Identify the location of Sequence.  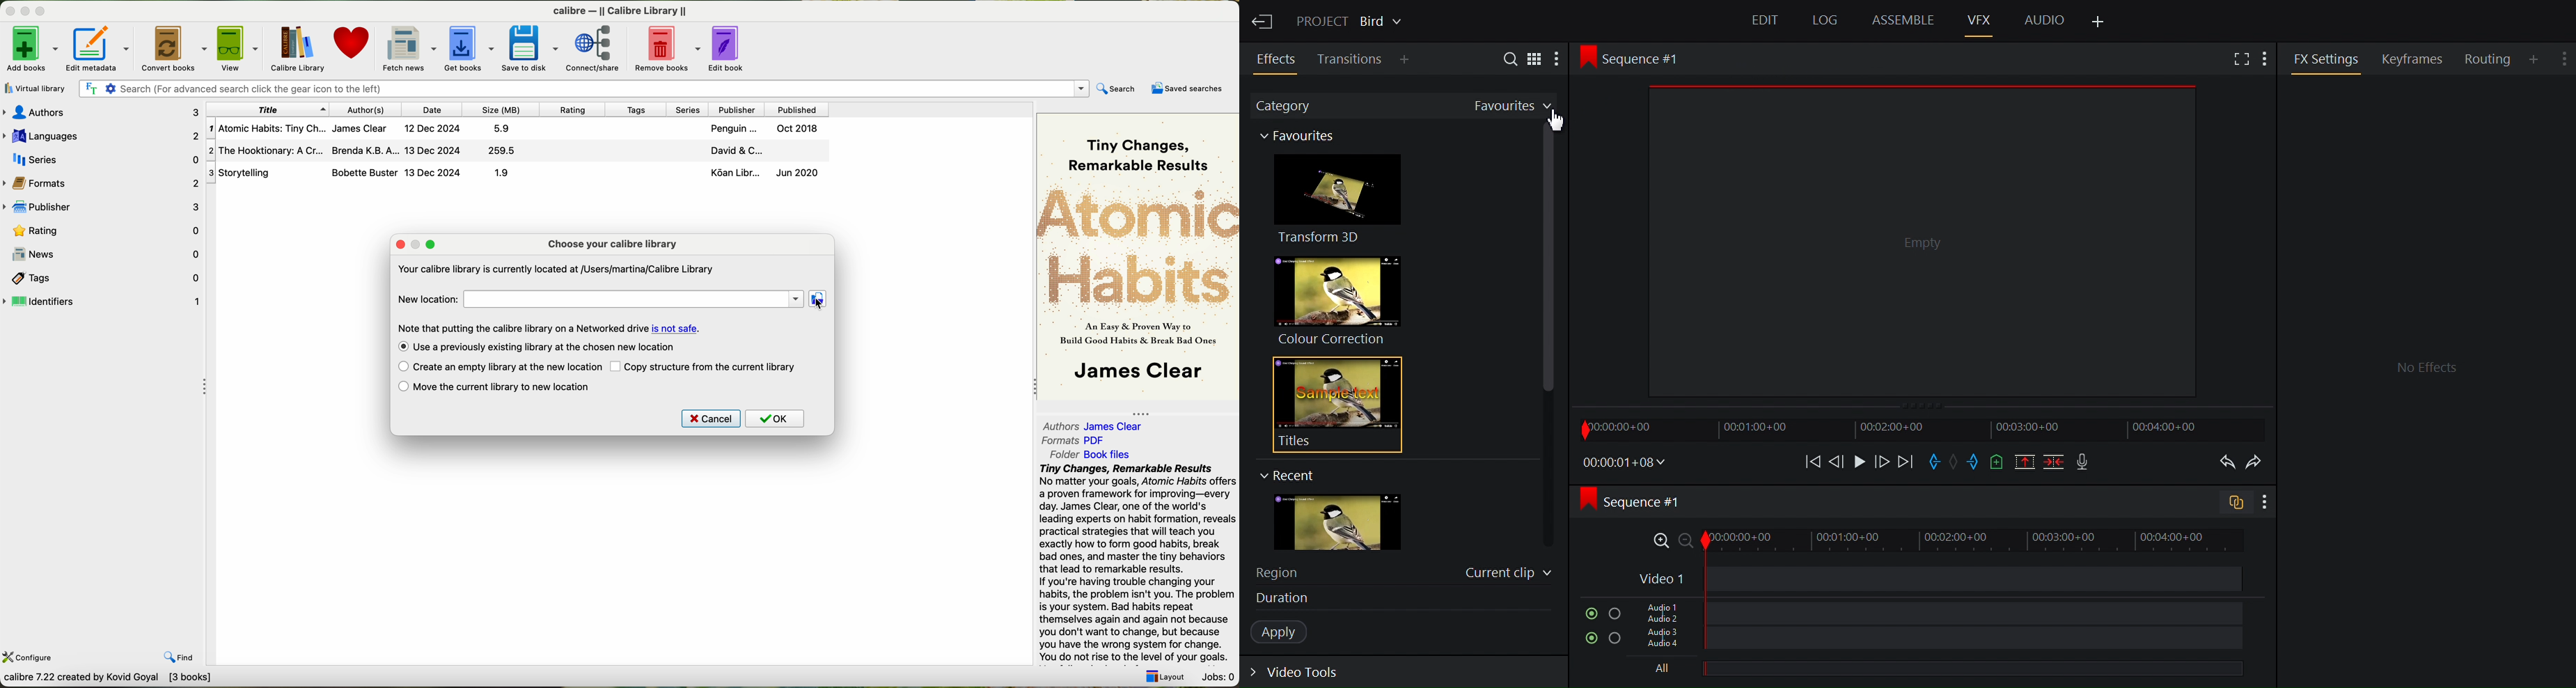
(1646, 501).